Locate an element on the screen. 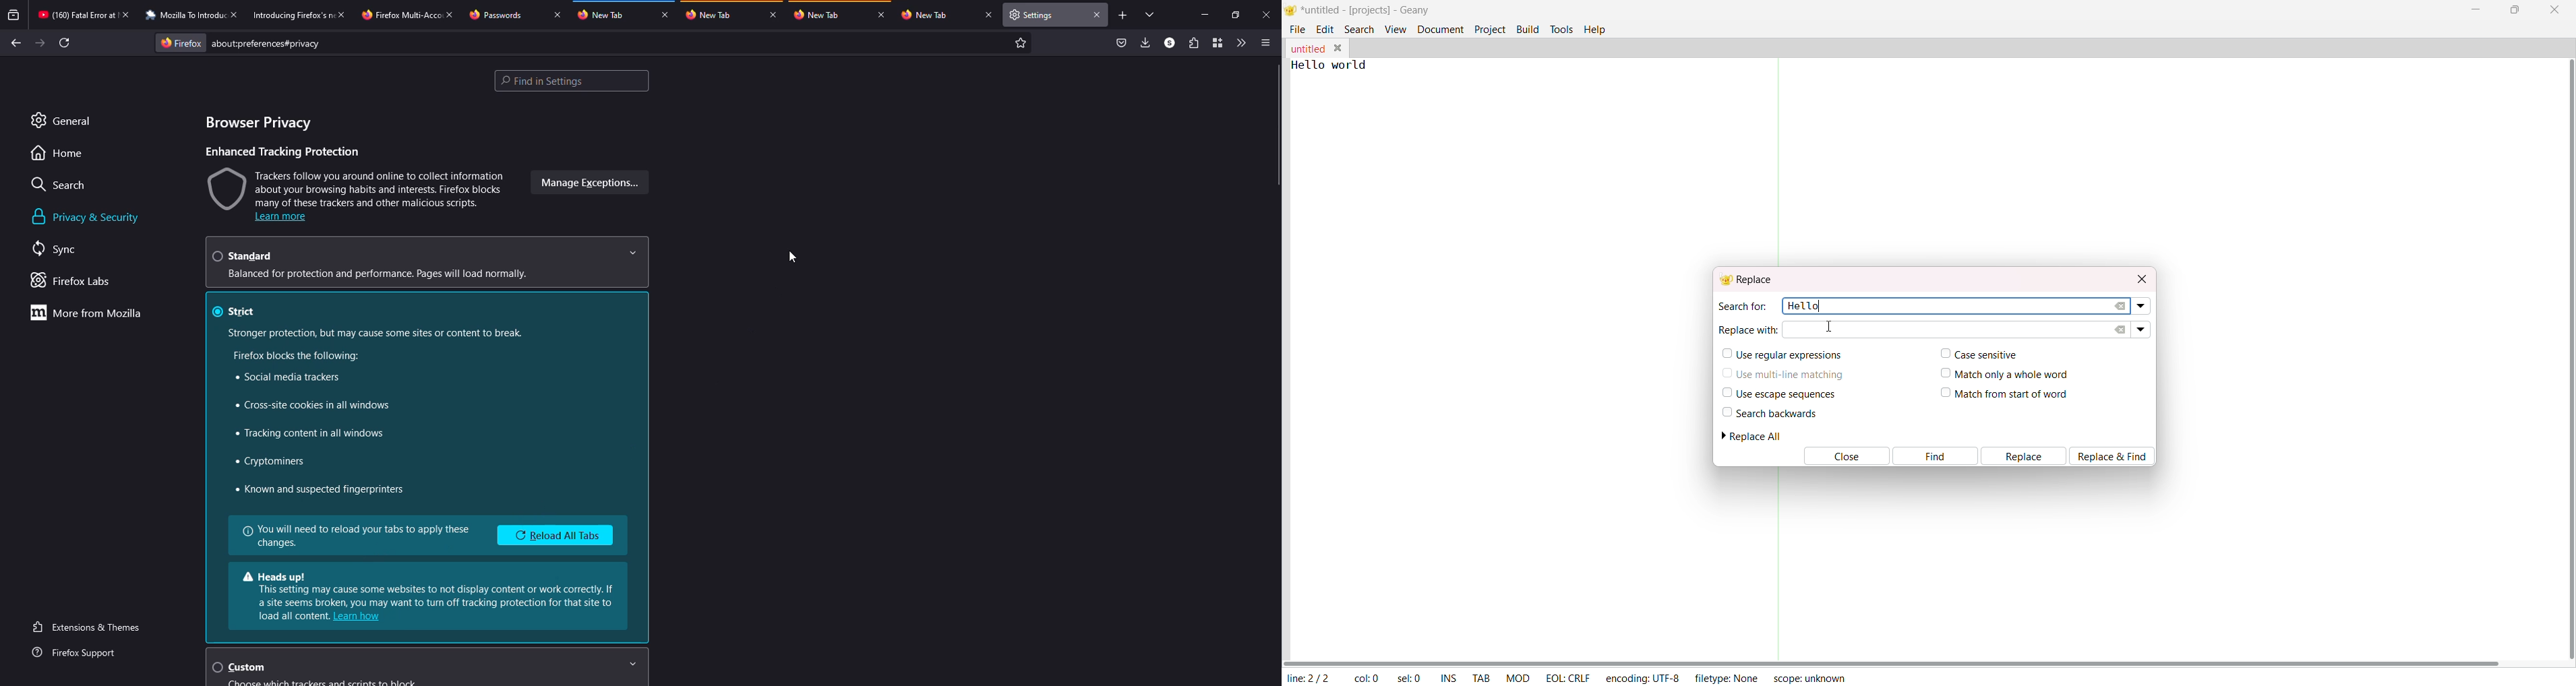  tab name is located at coordinates (1307, 49).